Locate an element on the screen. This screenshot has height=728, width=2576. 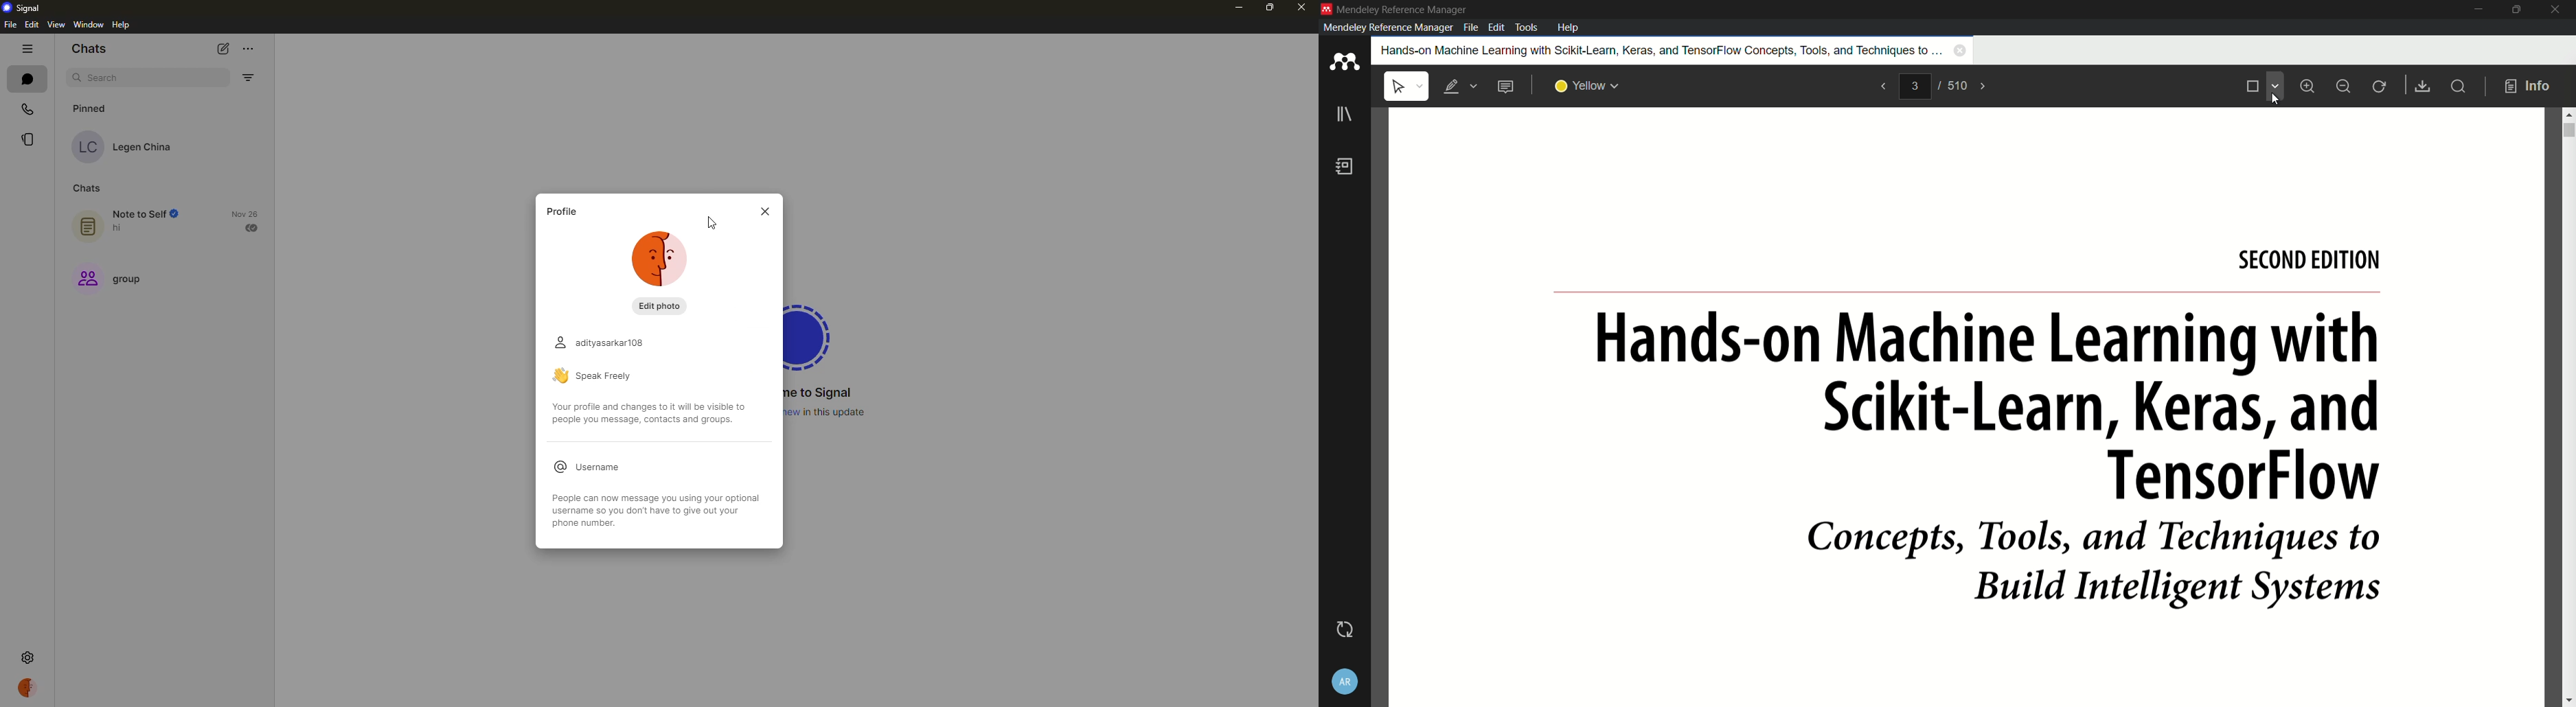
zoom out is located at coordinates (2343, 87).